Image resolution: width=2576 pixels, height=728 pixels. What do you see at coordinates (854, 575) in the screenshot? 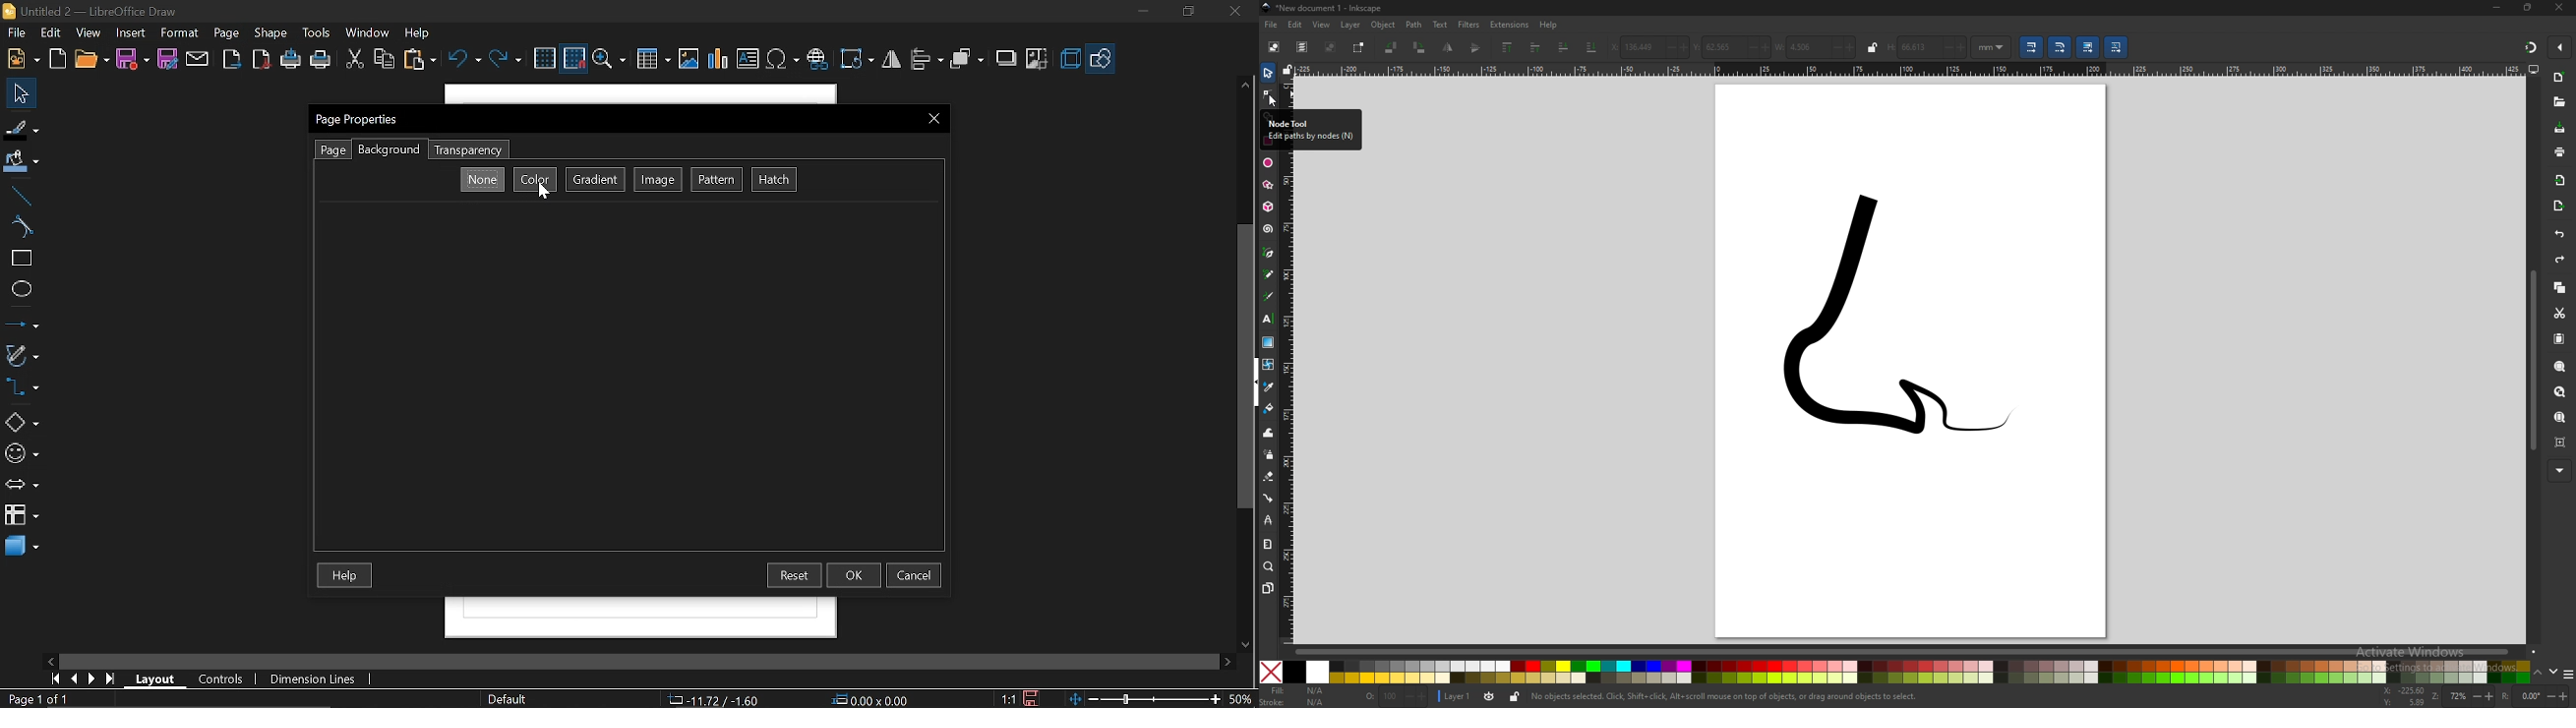
I see `Ok` at bounding box center [854, 575].